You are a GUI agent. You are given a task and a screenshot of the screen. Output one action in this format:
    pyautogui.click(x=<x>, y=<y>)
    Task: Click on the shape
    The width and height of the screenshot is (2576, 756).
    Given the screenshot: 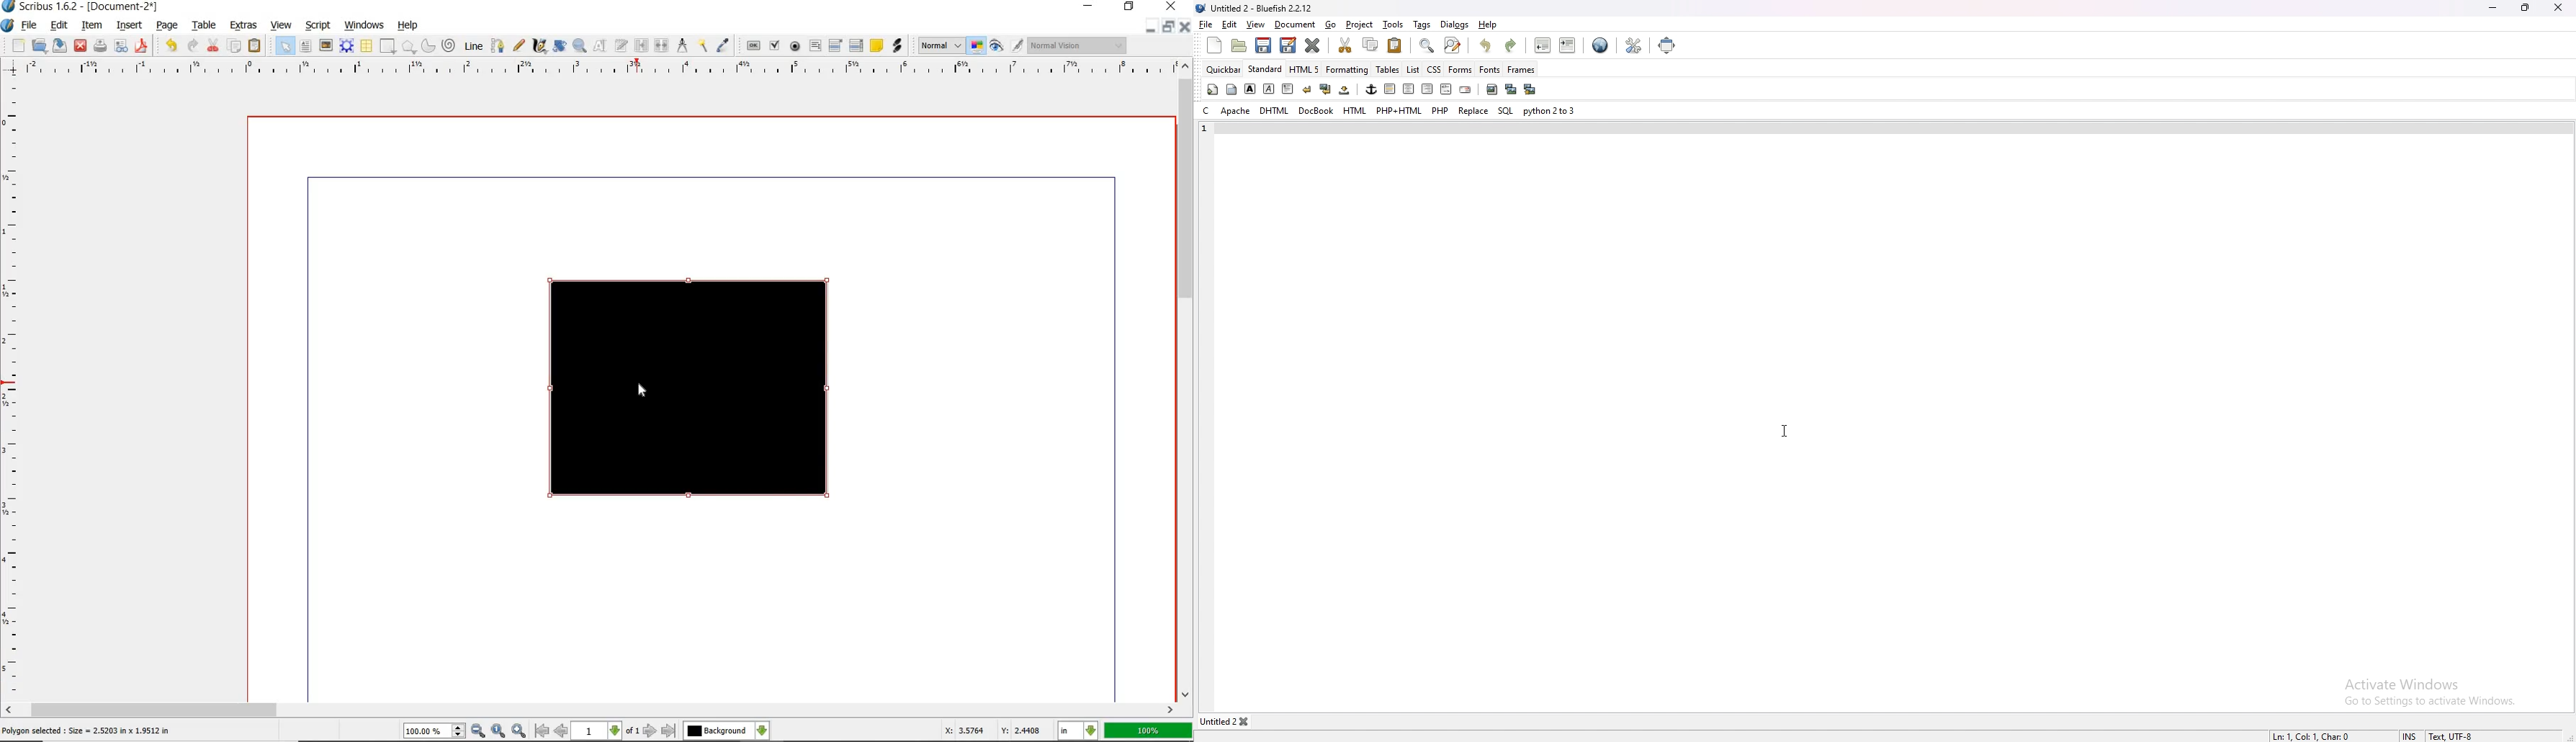 What is the action you would take?
    pyautogui.click(x=388, y=45)
    